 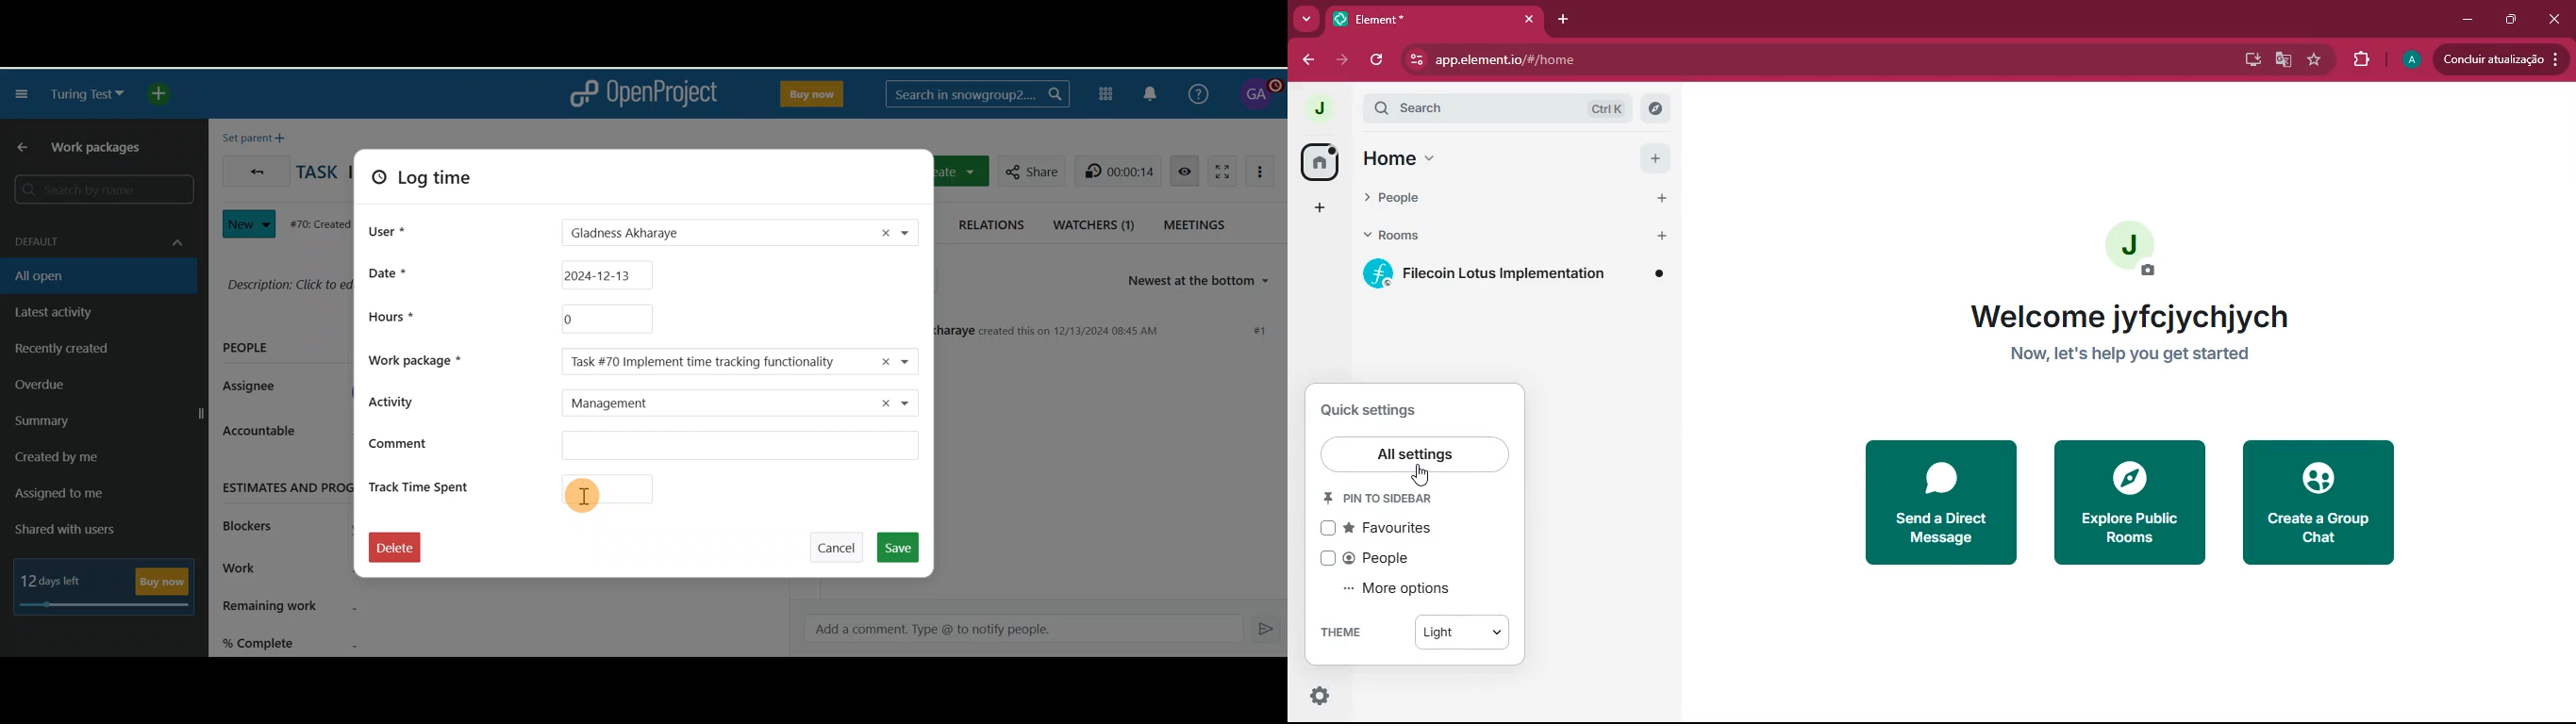 I want to click on desktop, so click(x=2252, y=61).